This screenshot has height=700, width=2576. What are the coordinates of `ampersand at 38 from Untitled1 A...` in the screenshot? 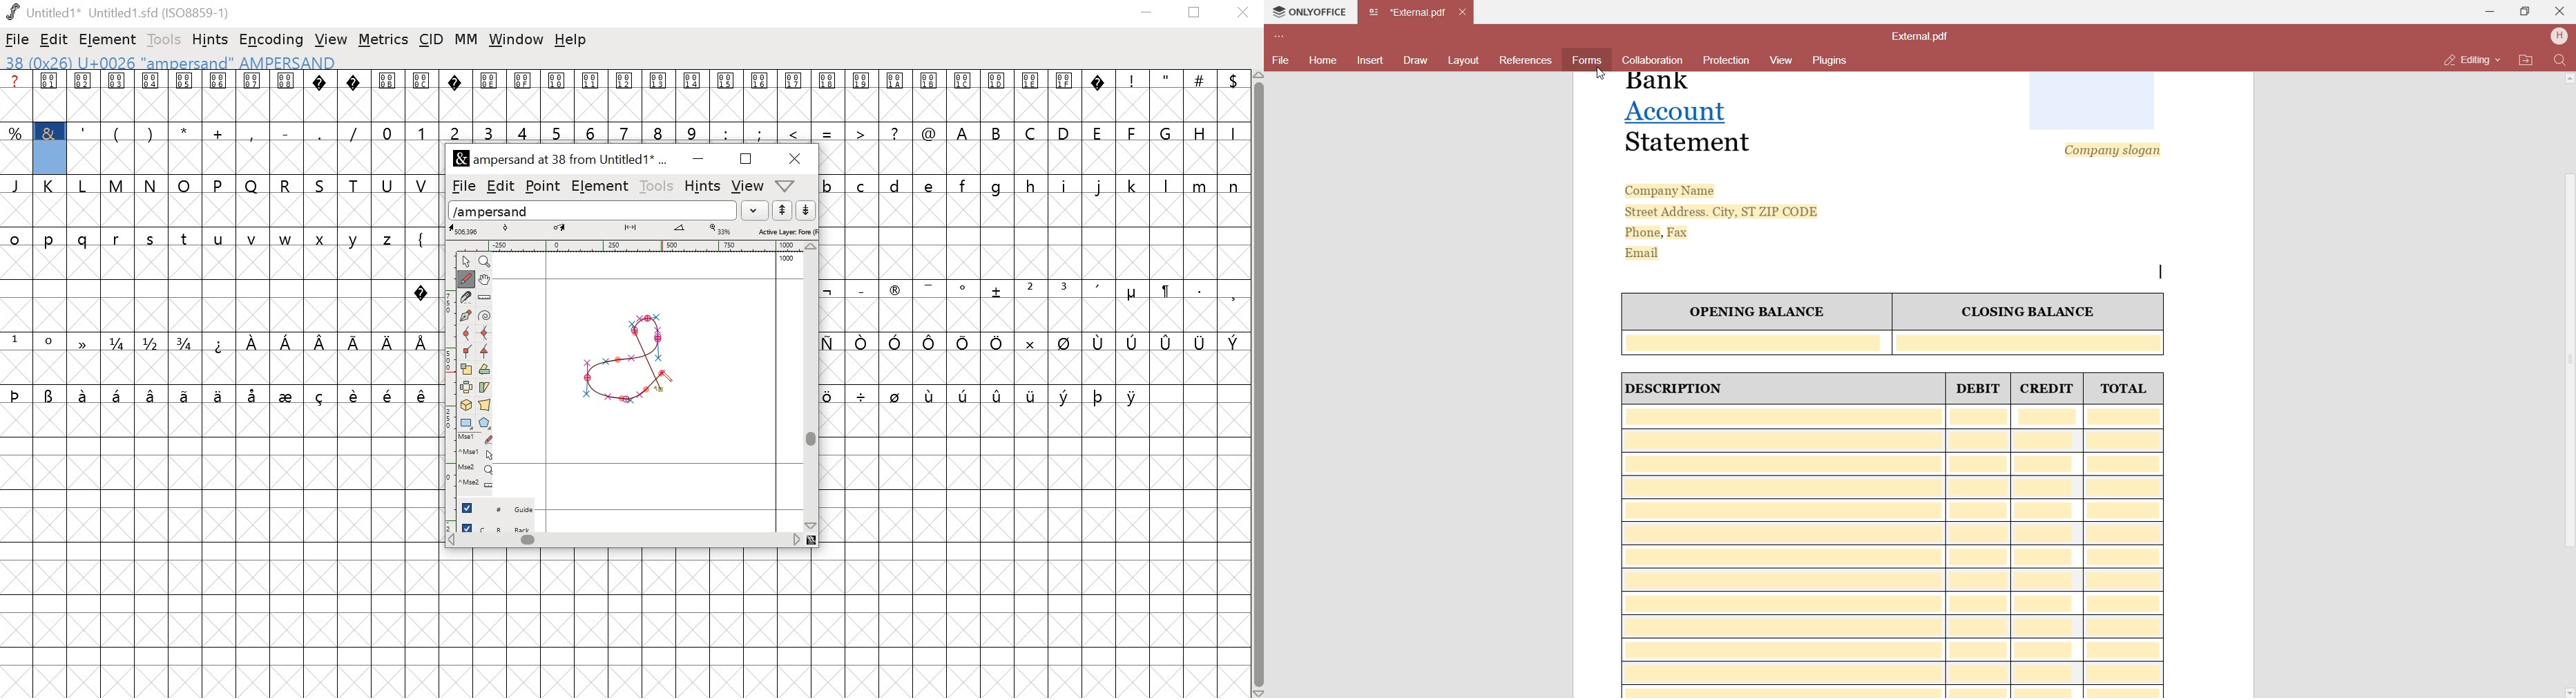 It's located at (564, 160).